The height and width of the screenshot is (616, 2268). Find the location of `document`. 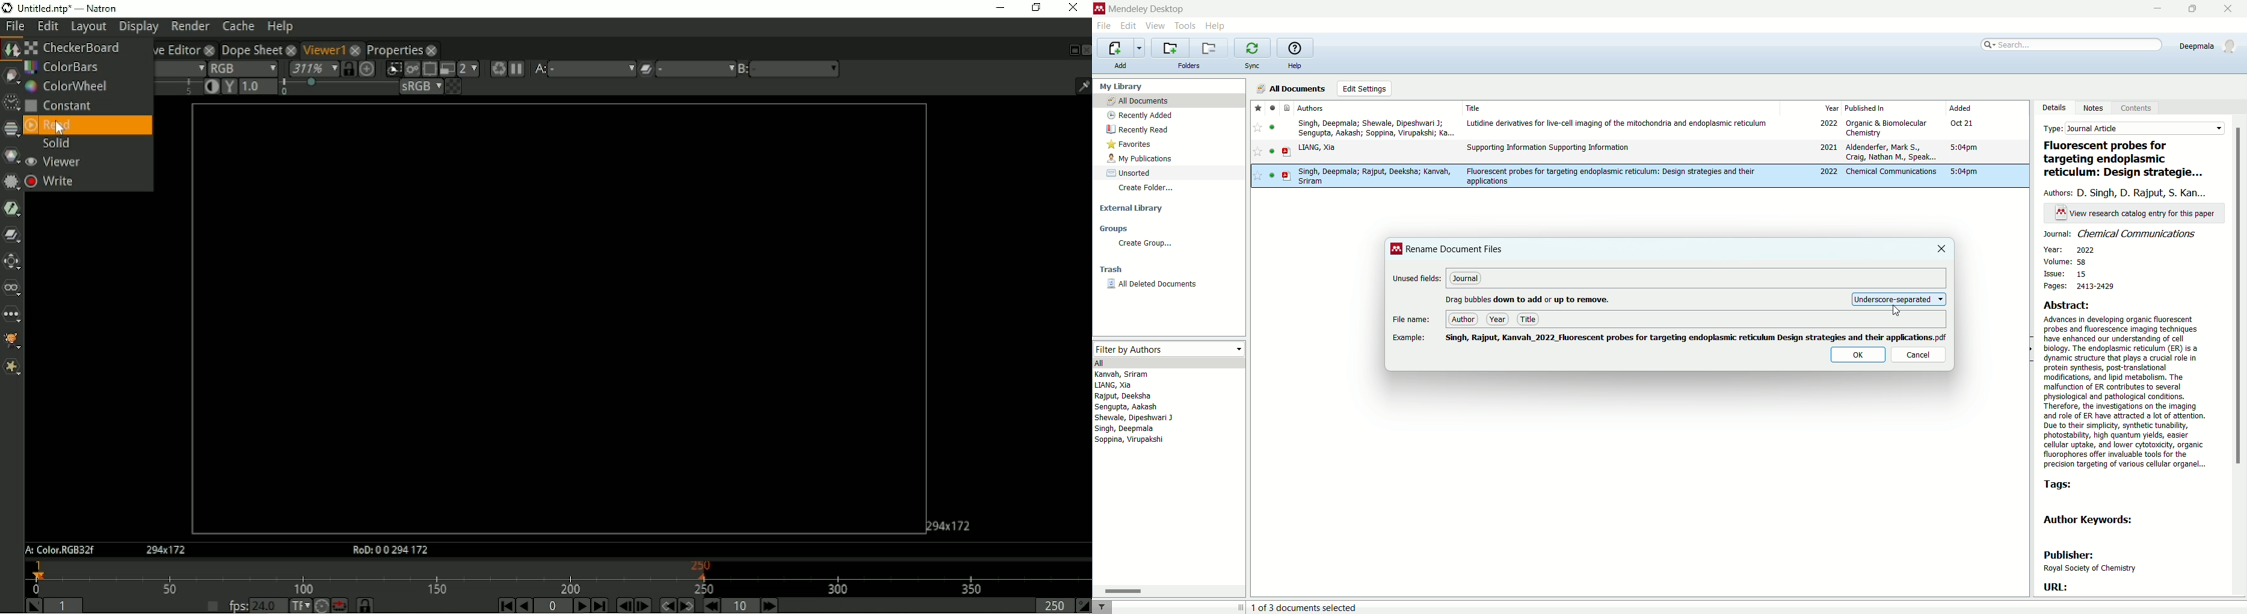

document is located at coordinates (1289, 107).